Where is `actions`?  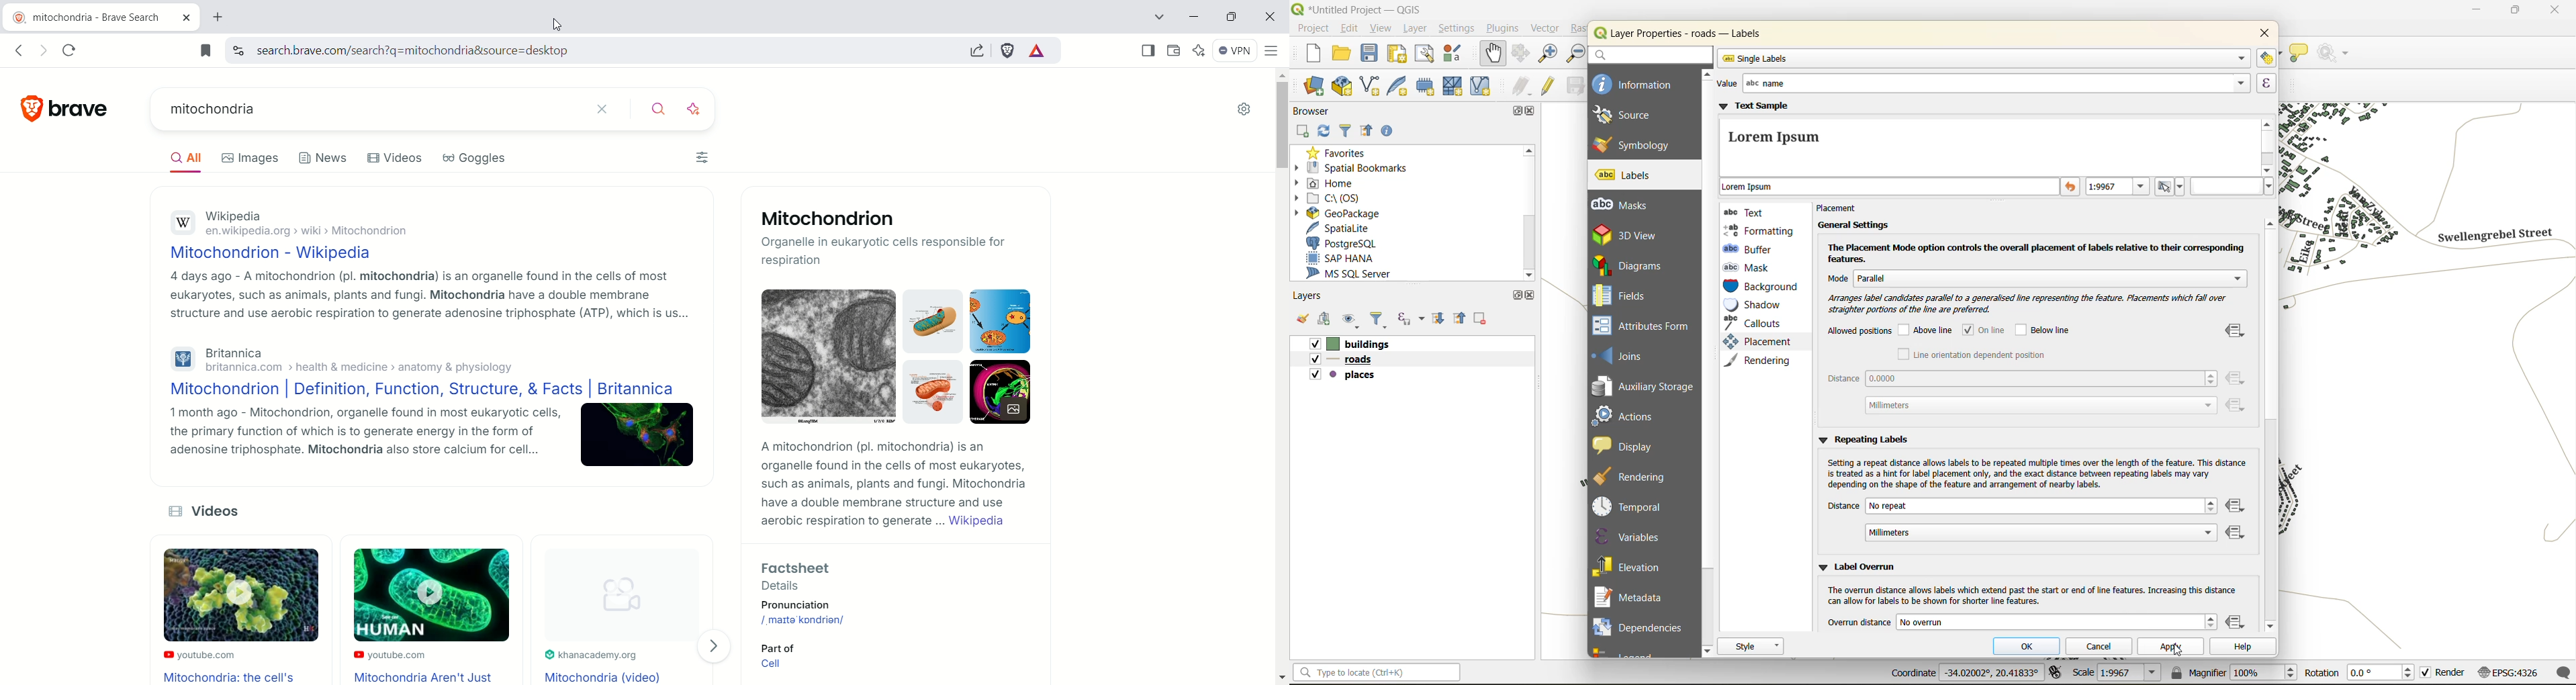 actions is located at coordinates (1632, 416).